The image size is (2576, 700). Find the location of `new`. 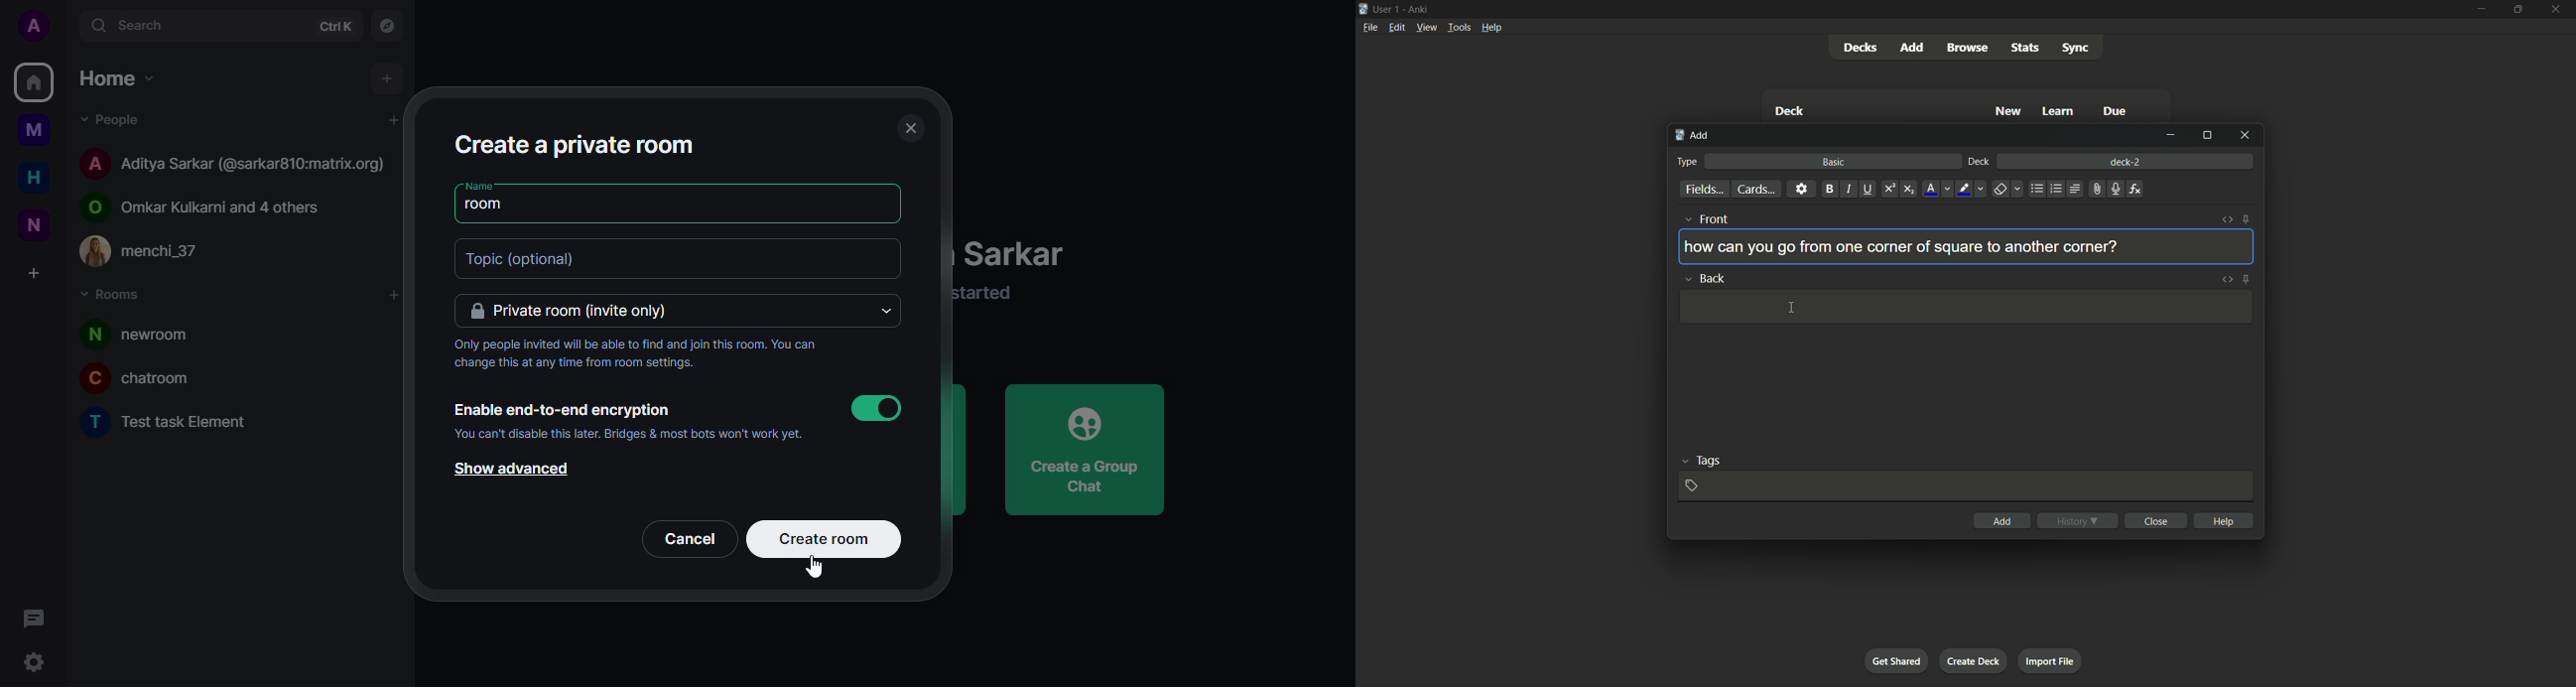

new is located at coordinates (31, 225).